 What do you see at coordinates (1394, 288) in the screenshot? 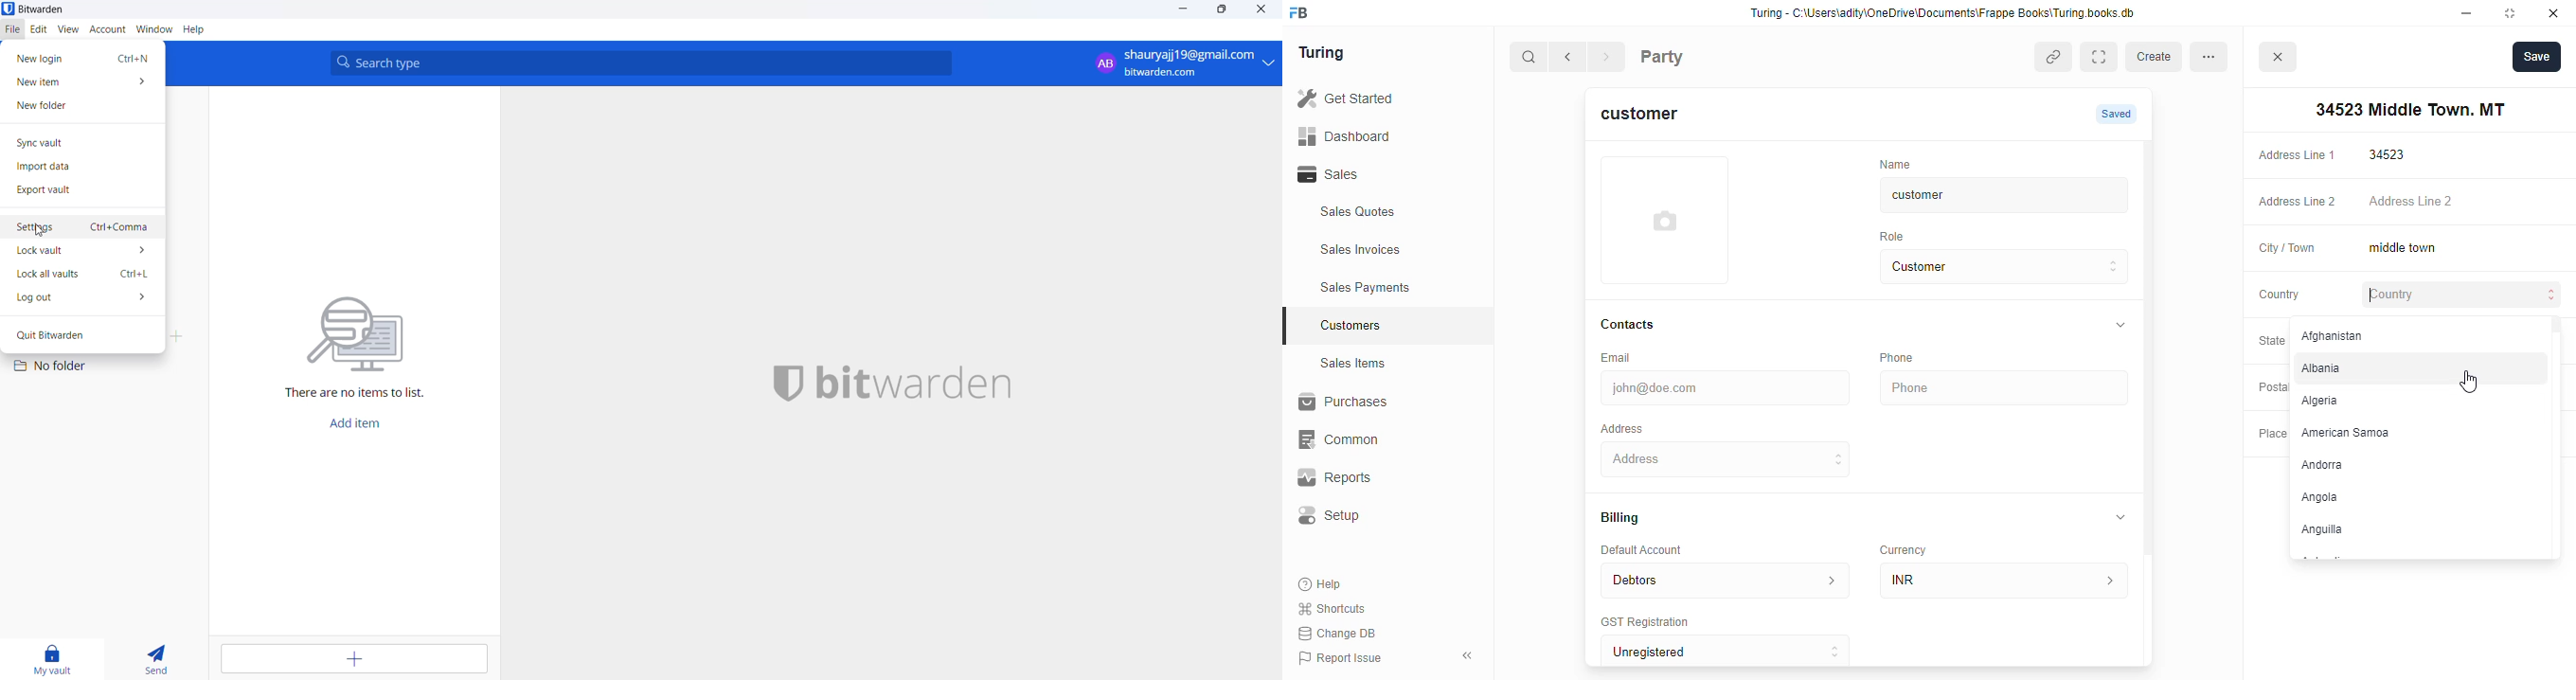
I see `Sales Payments` at bounding box center [1394, 288].